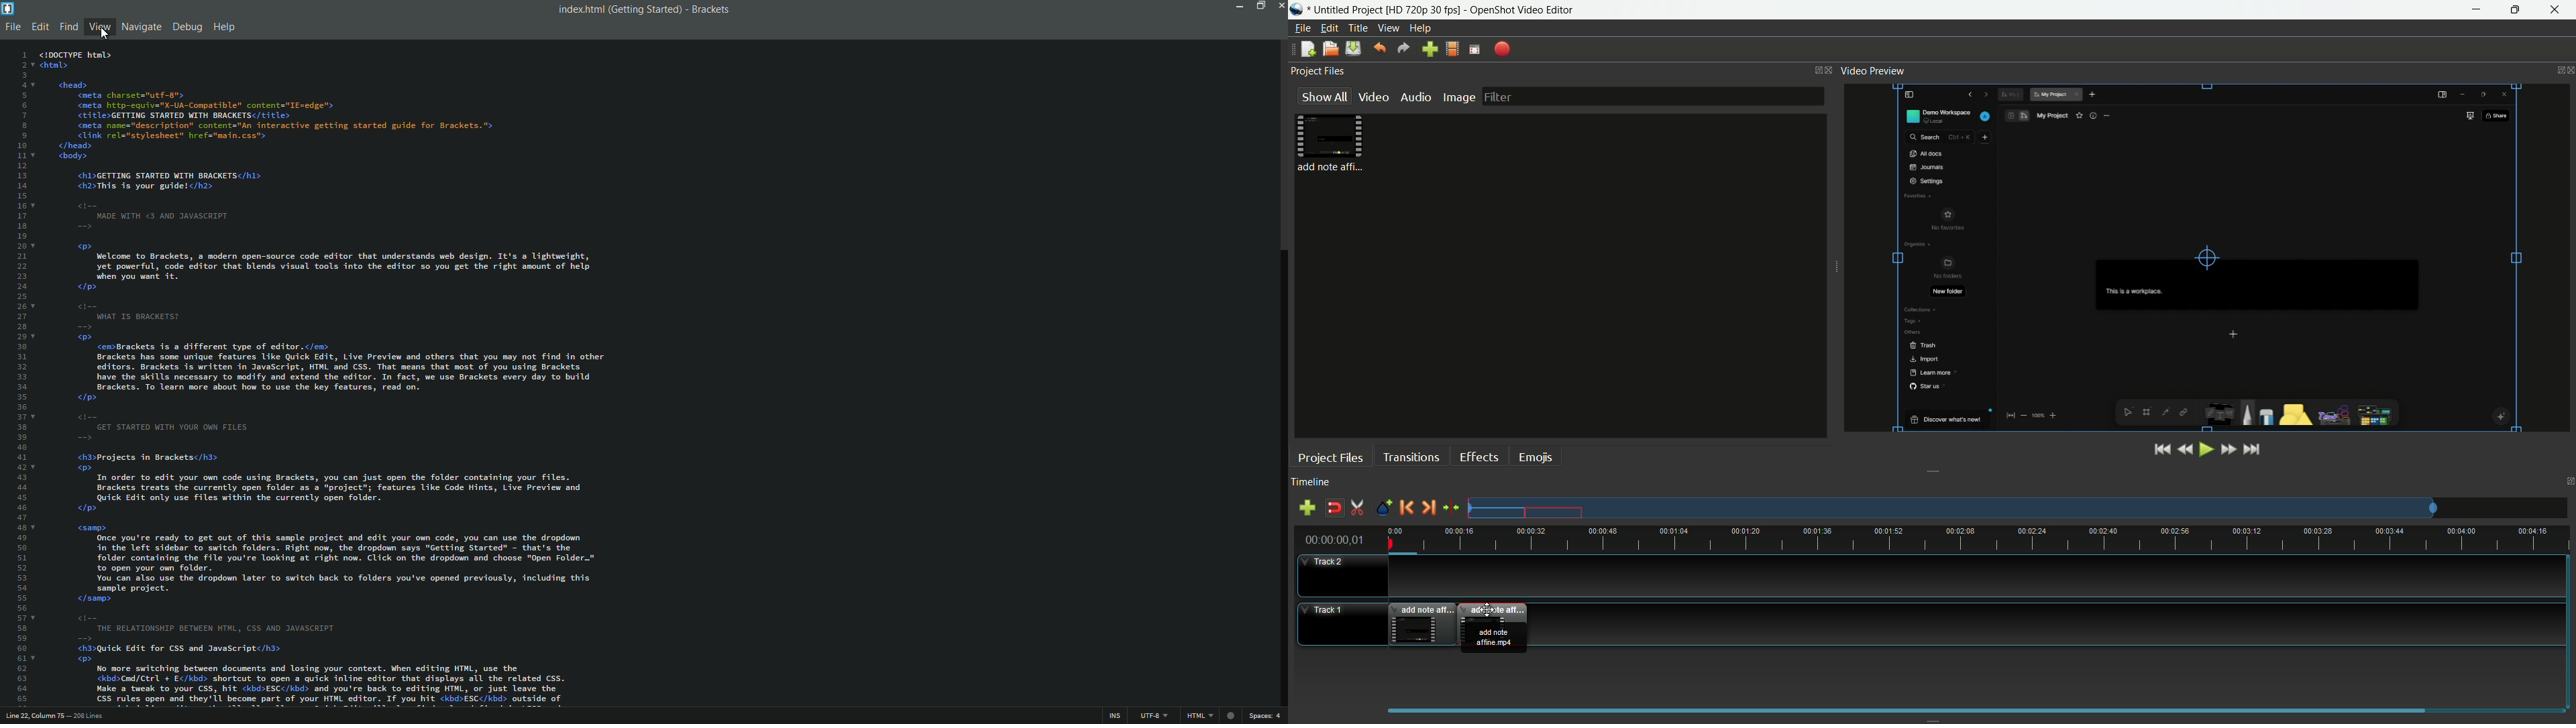 The height and width of the screenshot is (728, 2576). What do you see at coordinates (1429, 50) in the screenshot?
I see `import files` at bounding box center [1429, 50].